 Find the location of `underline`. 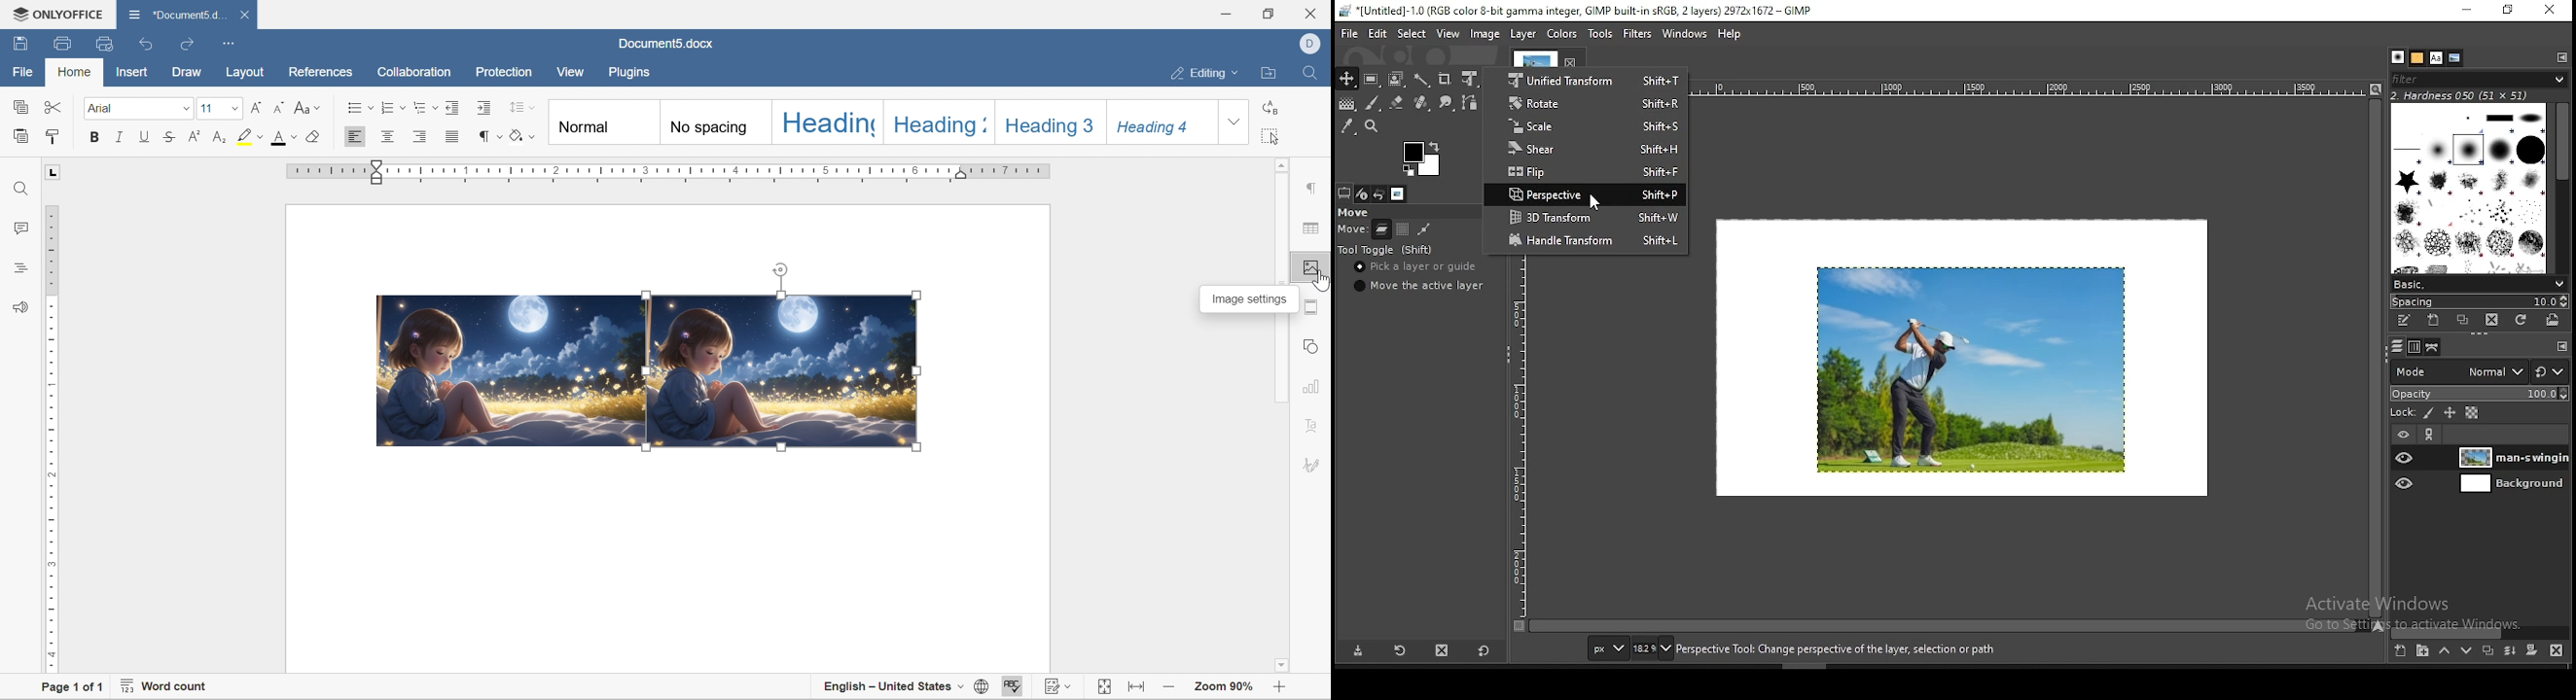

underline is located at coordinates (145, 136).